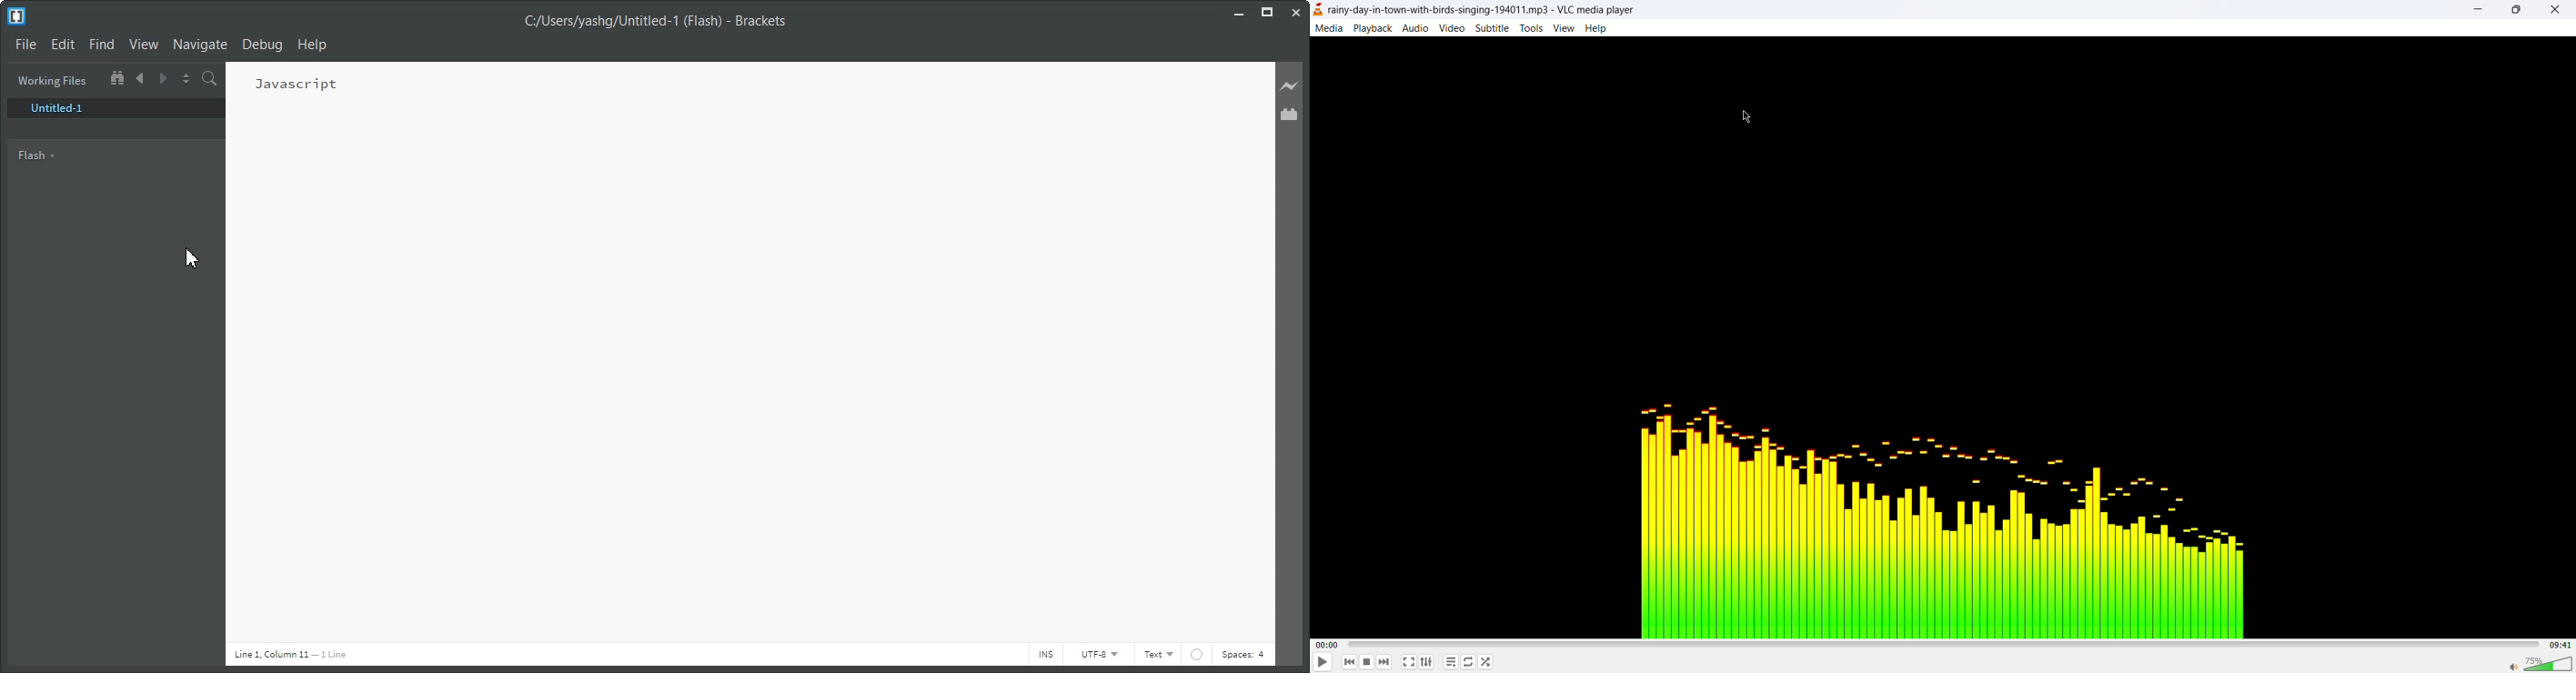 The height and width of the screenshot is (700, 2576). What do you see at coordinates (139, 78) in the screenshot?
I see `Navigate Backwards` at bounding box center [139, 78].